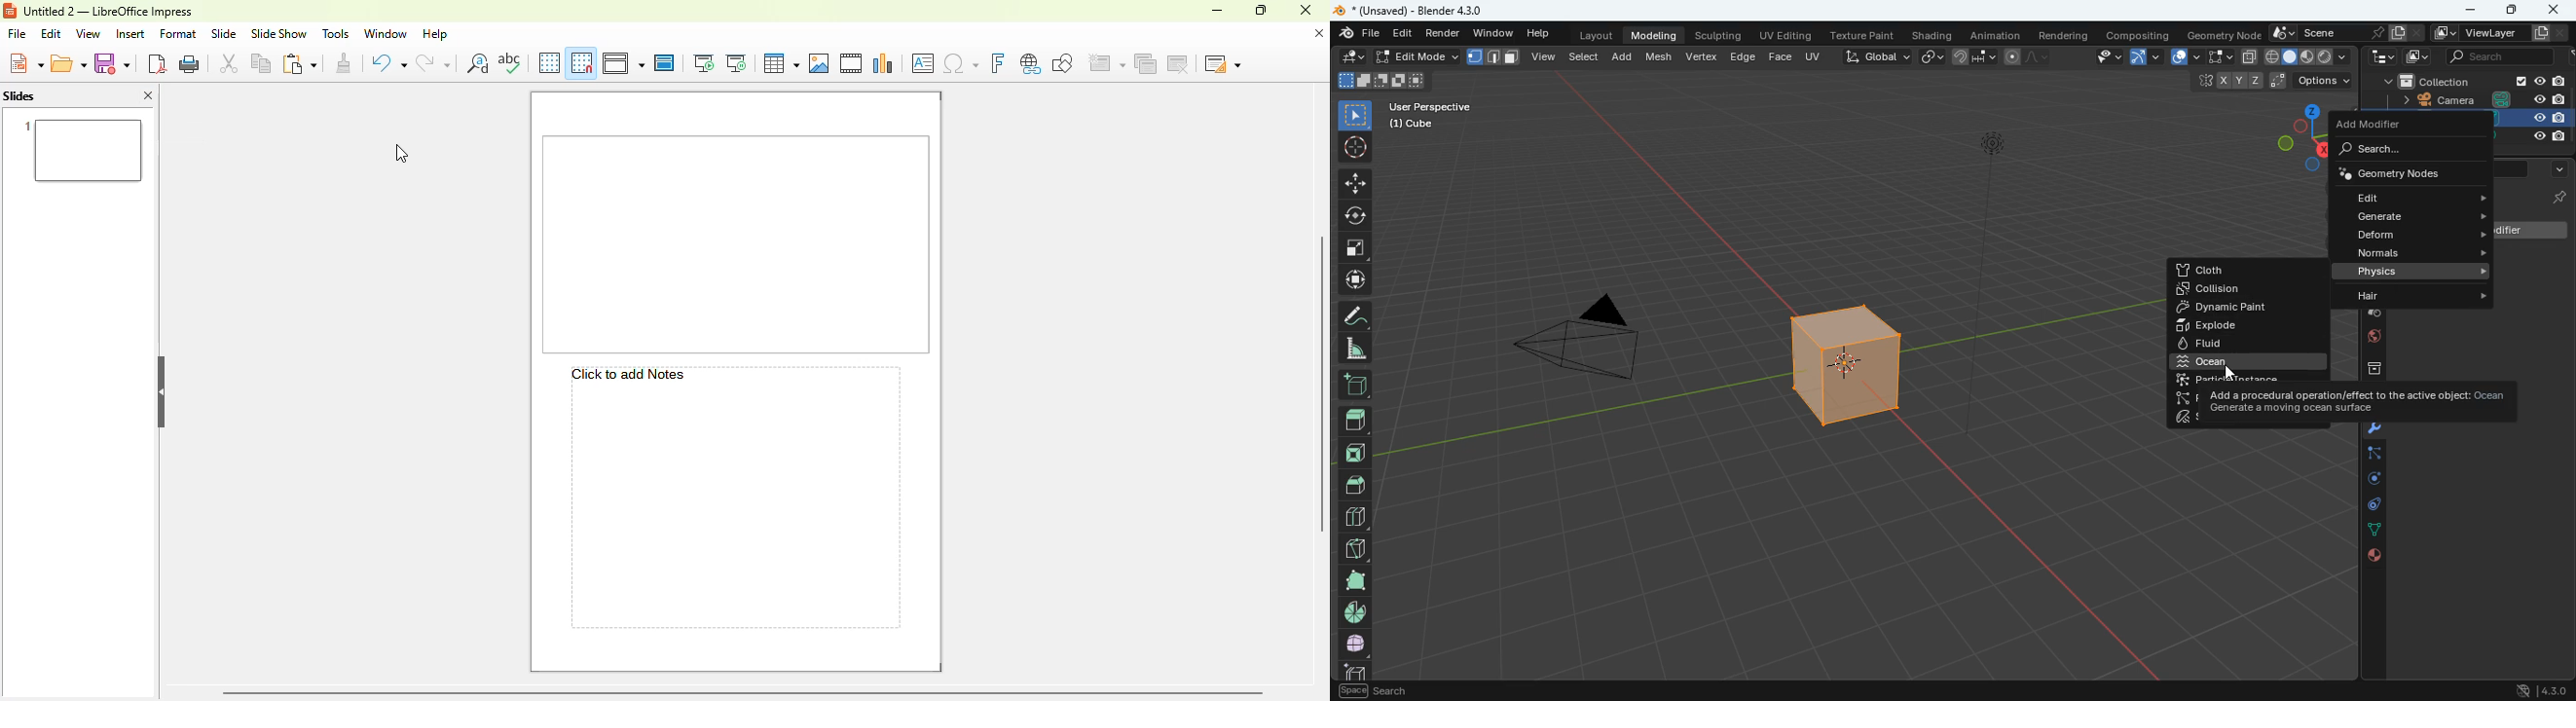 The width and height of the screenshot is (2576, 728). Describe the element at coordinates (2495, 33) in the screenshot. I see `viewlayer` at that location.